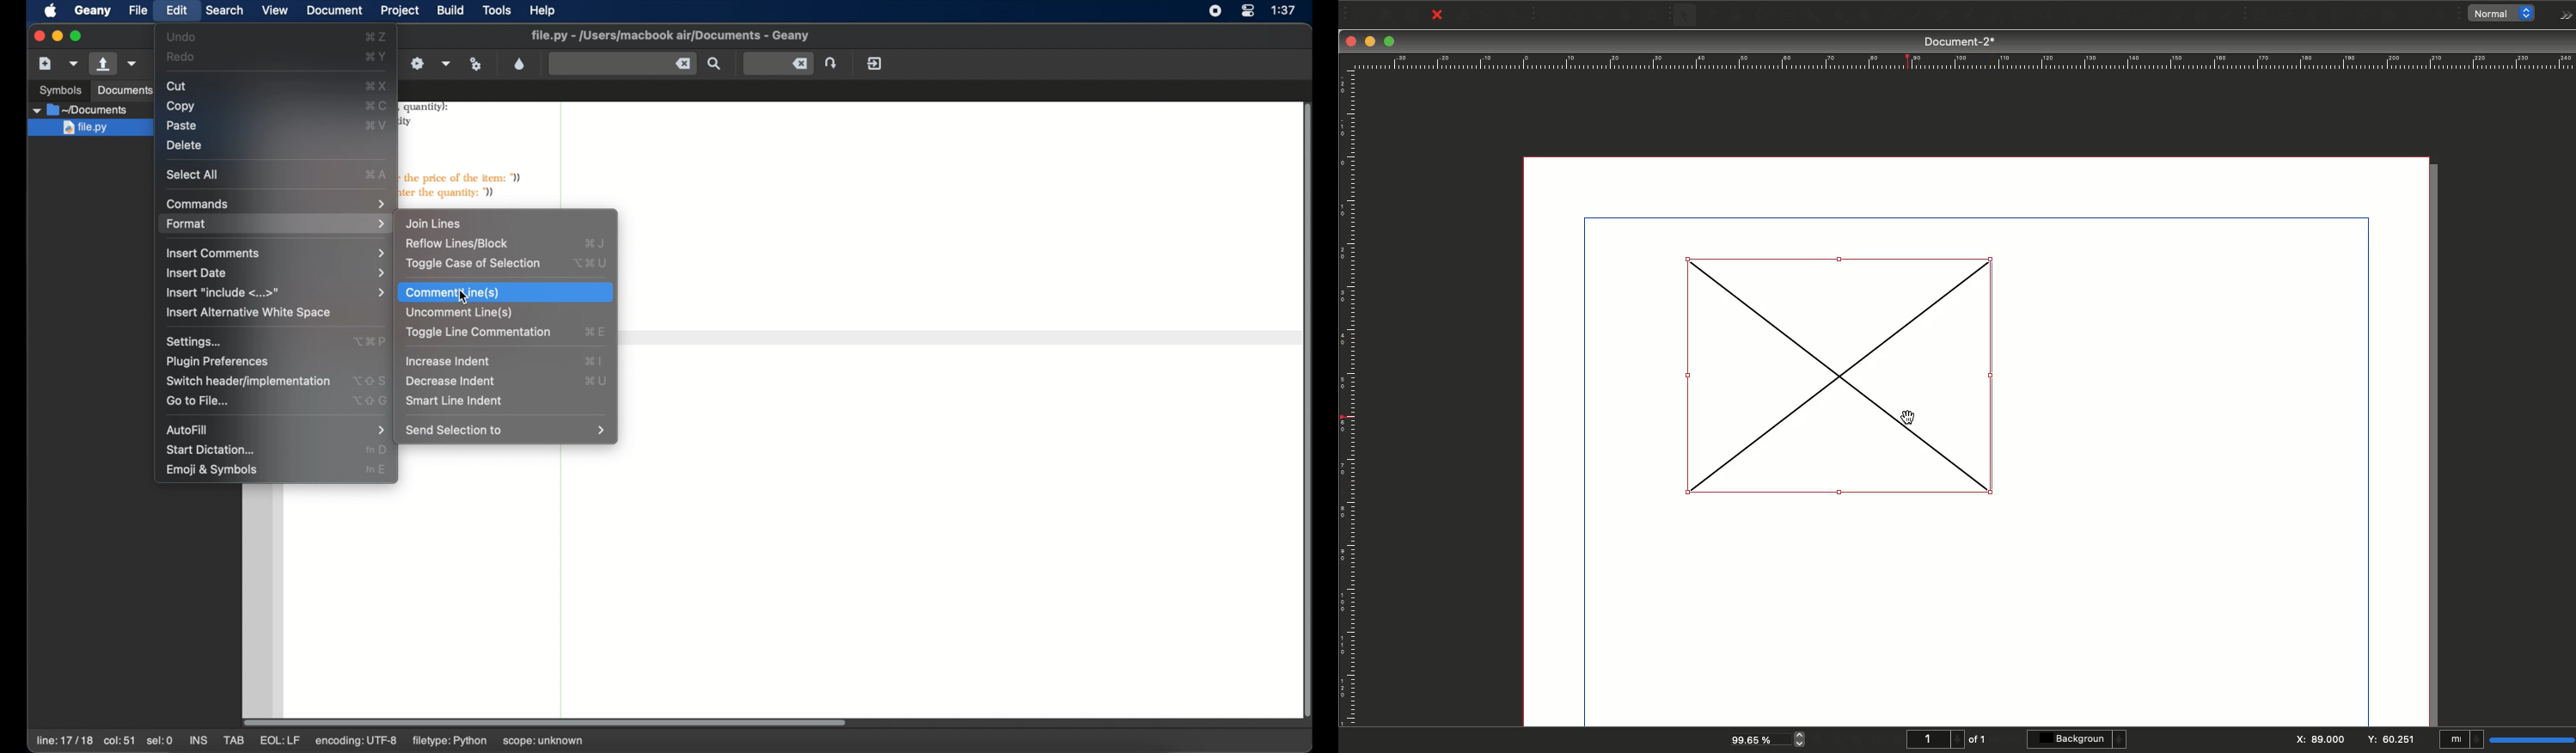 The width and height of the screenshot is (2576, 756). Describe the element at coordinates (1372, 42) in the screenshot. I see `Minimize` at that location.